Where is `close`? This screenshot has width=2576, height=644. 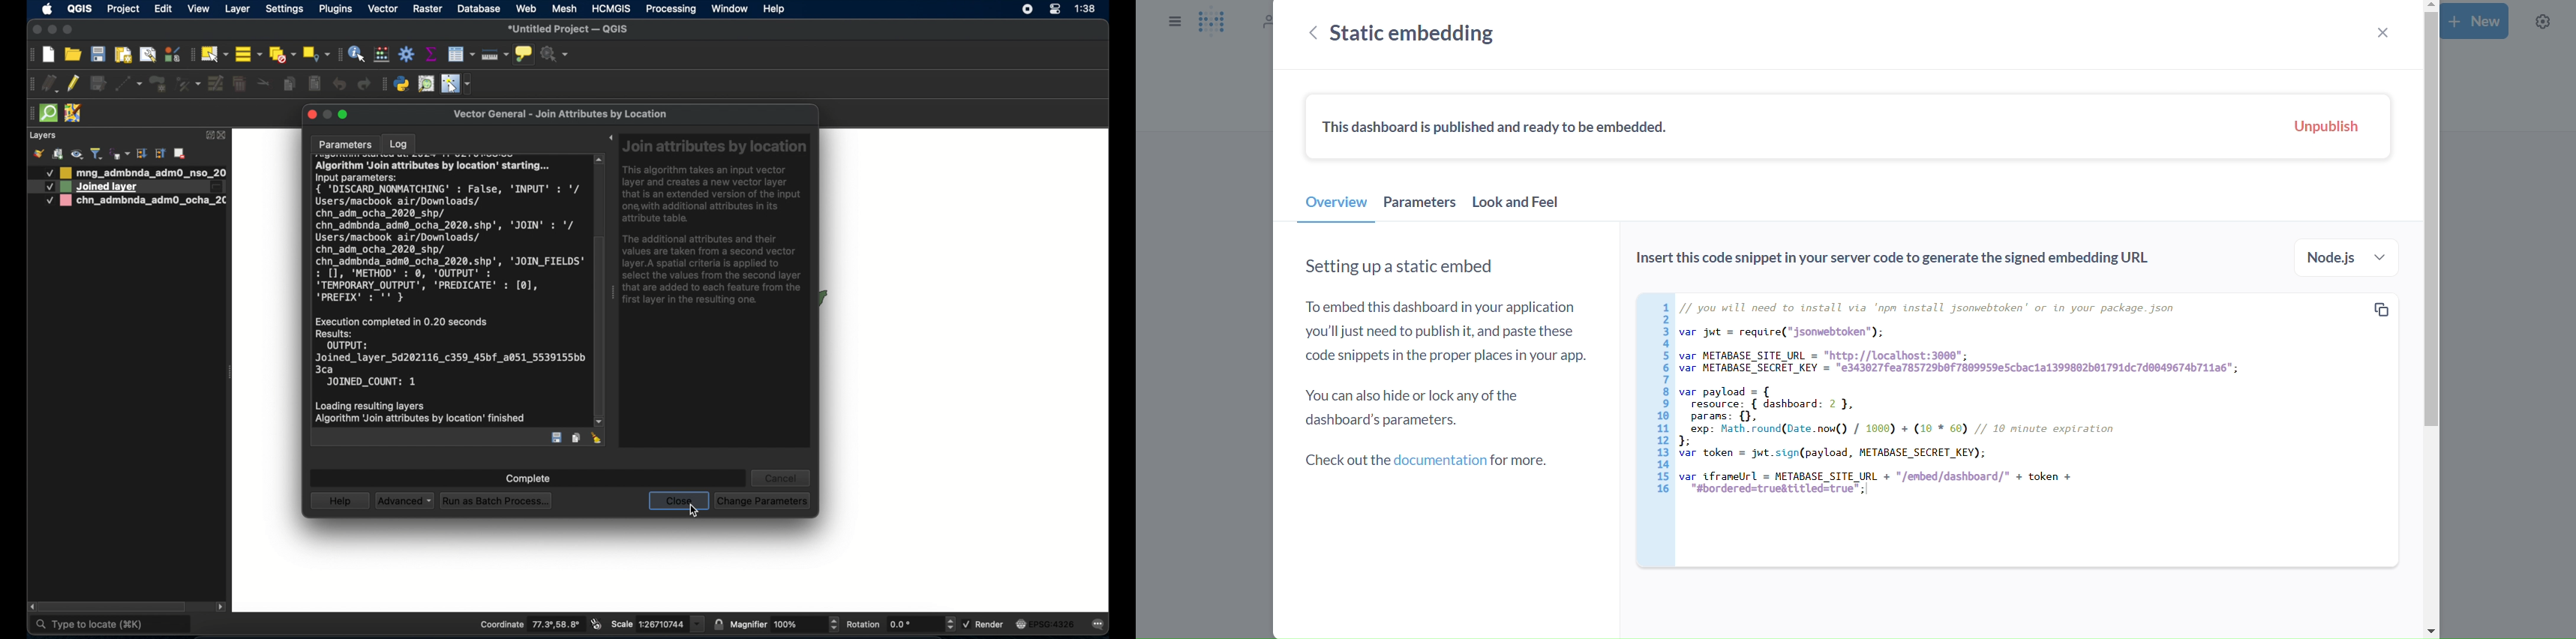 close is located at coordinates (679, 500).